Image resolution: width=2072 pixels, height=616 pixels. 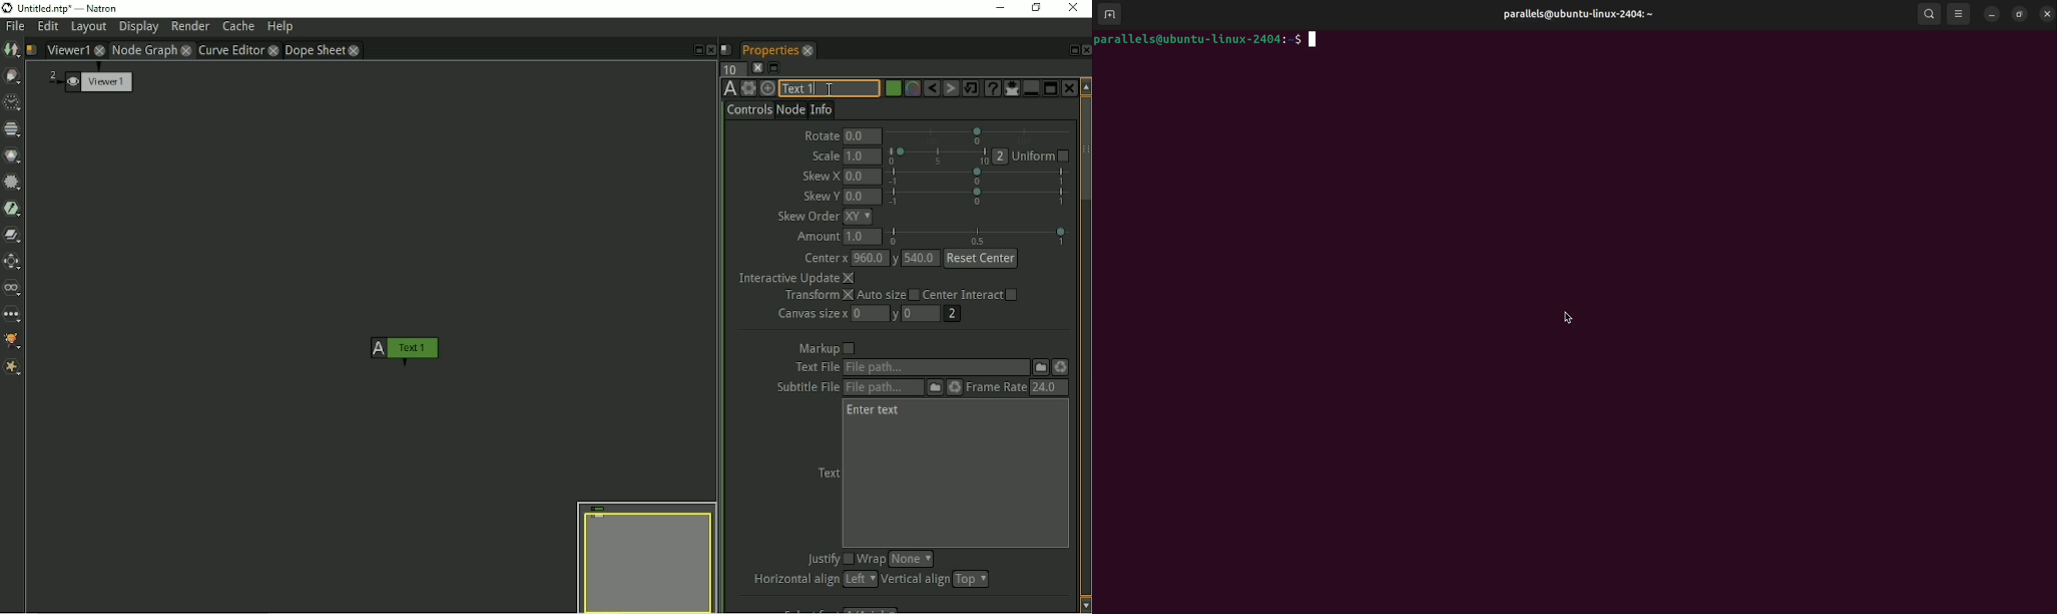 I want to click on 2, so click(x=52, y=75).